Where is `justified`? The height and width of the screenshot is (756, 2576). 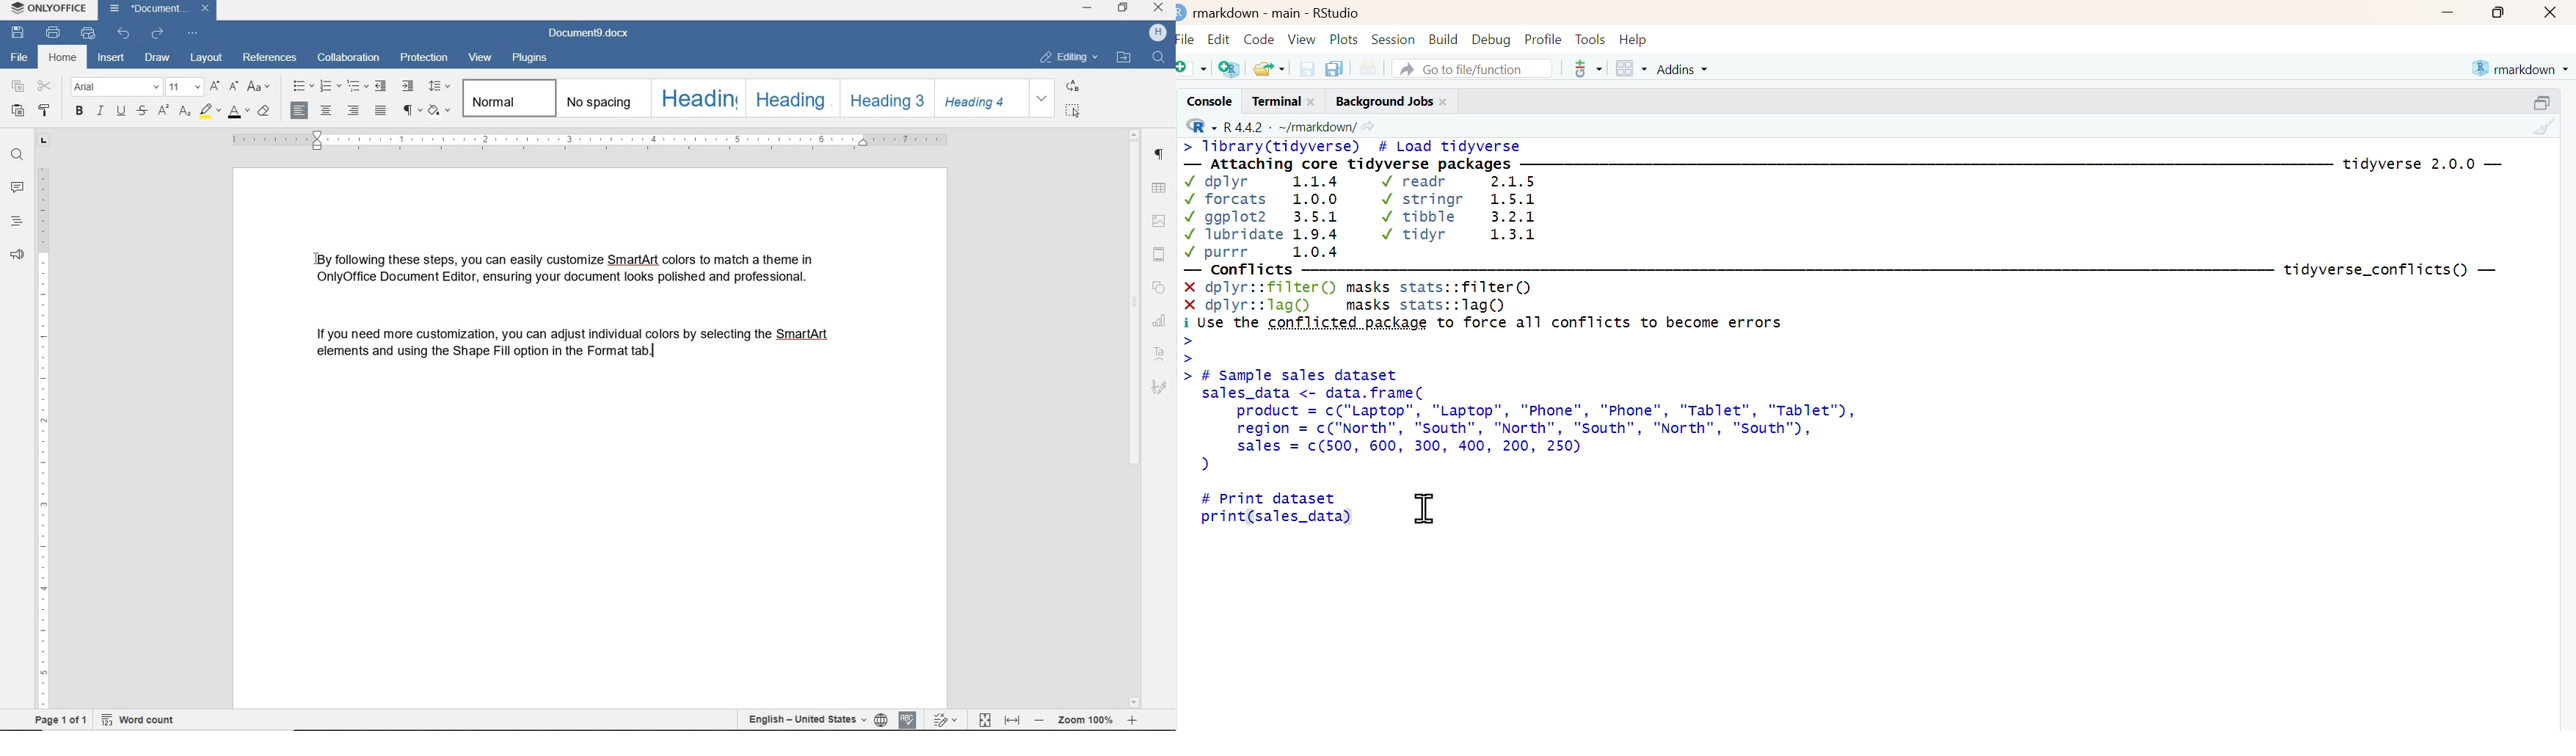 justified is located at coordinates (378, 112).